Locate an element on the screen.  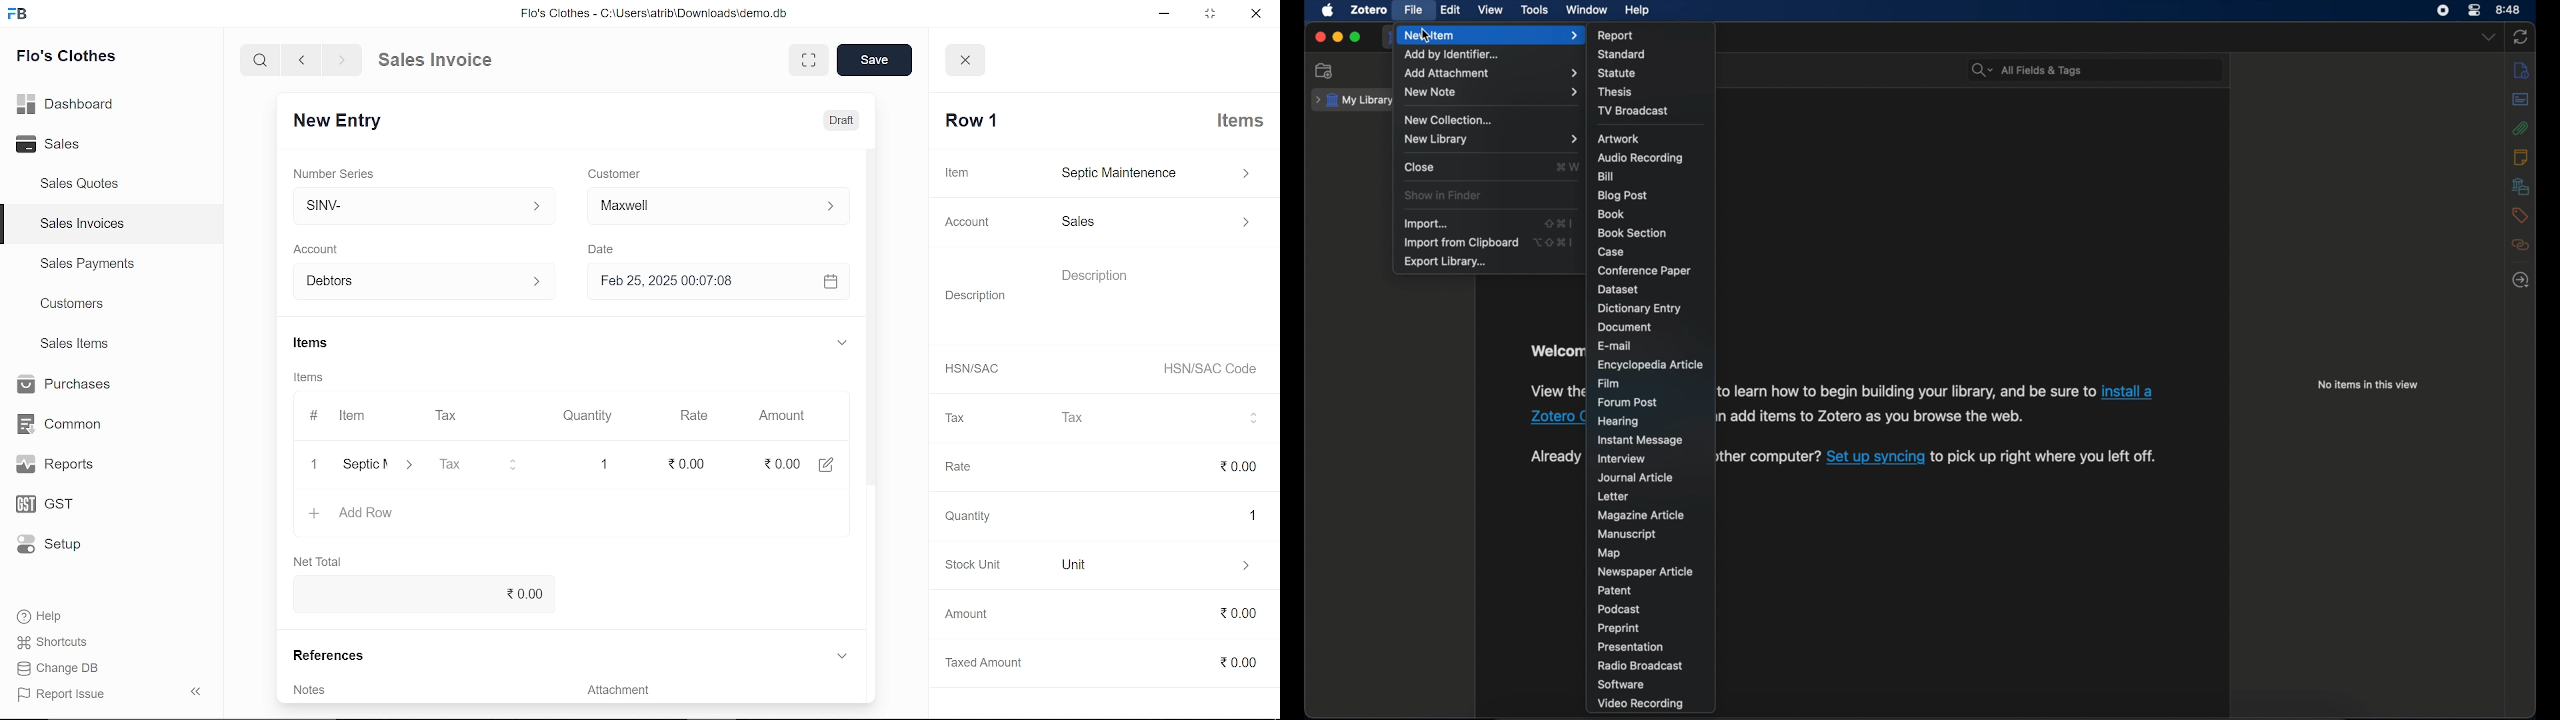
Help is located at coordinates (42, 616).